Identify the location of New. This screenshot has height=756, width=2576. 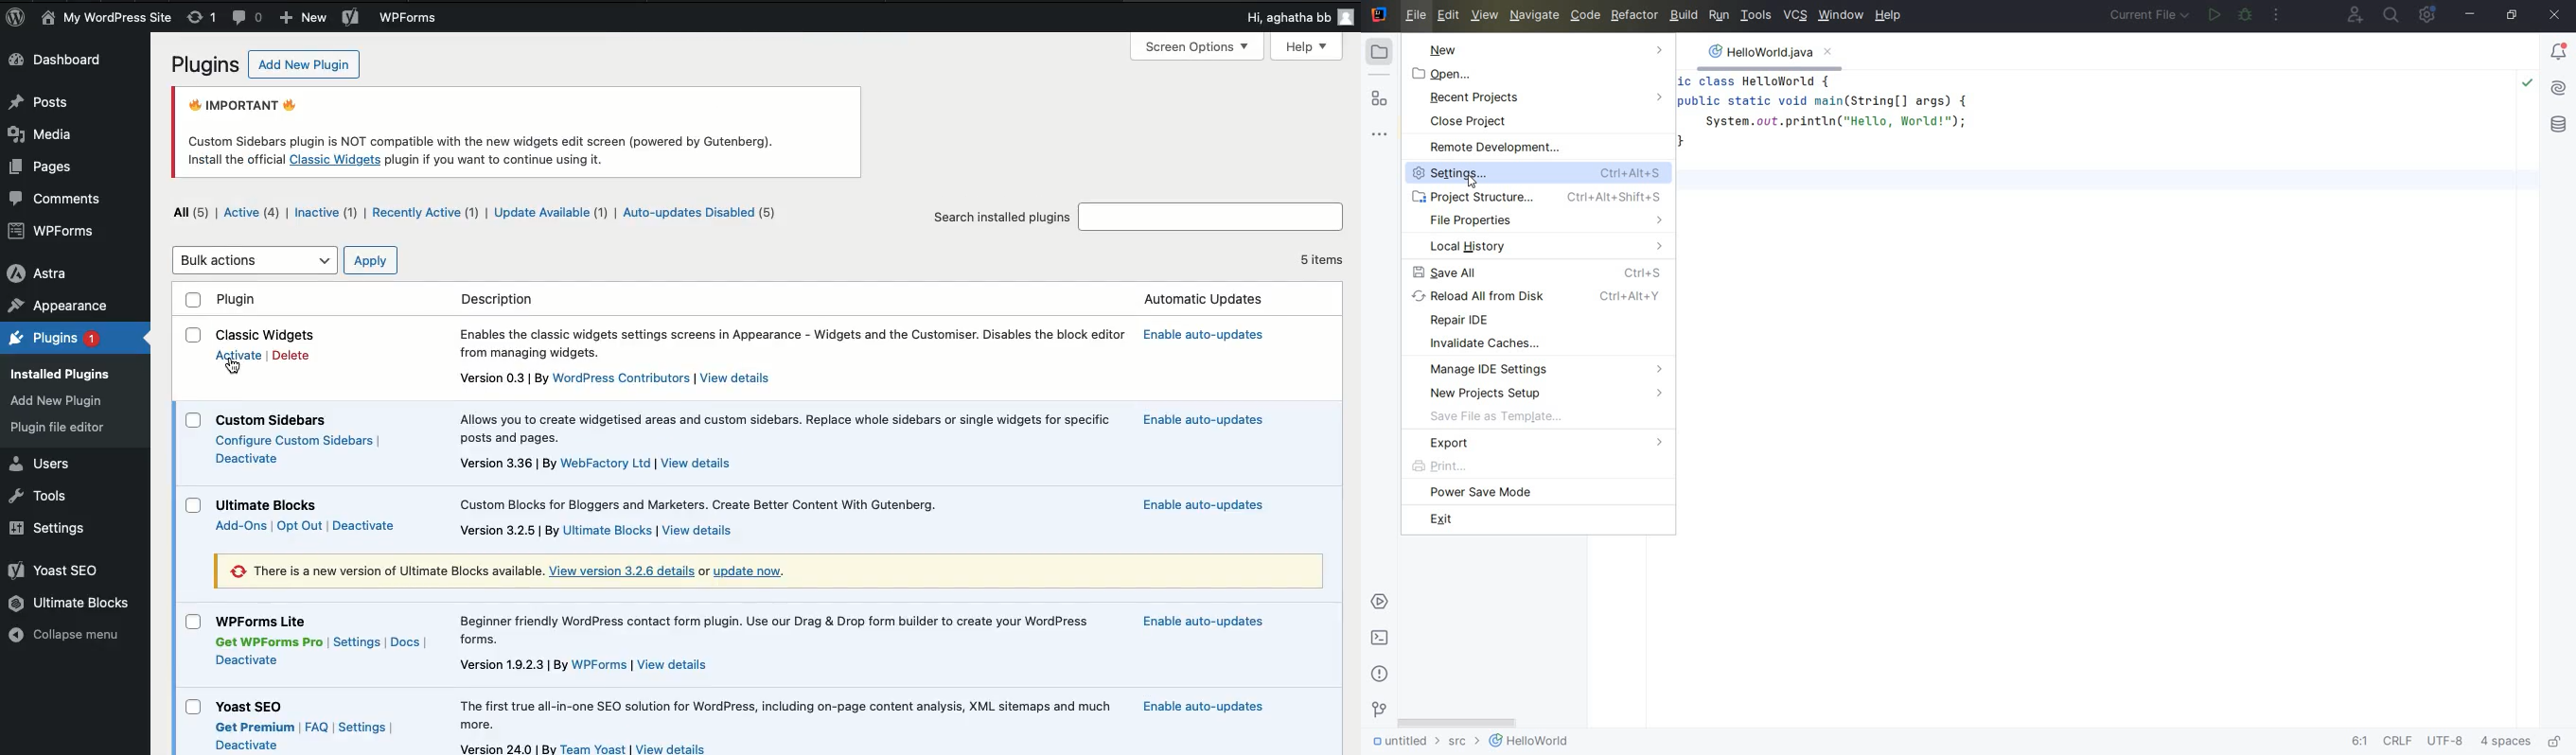
(303, 18).